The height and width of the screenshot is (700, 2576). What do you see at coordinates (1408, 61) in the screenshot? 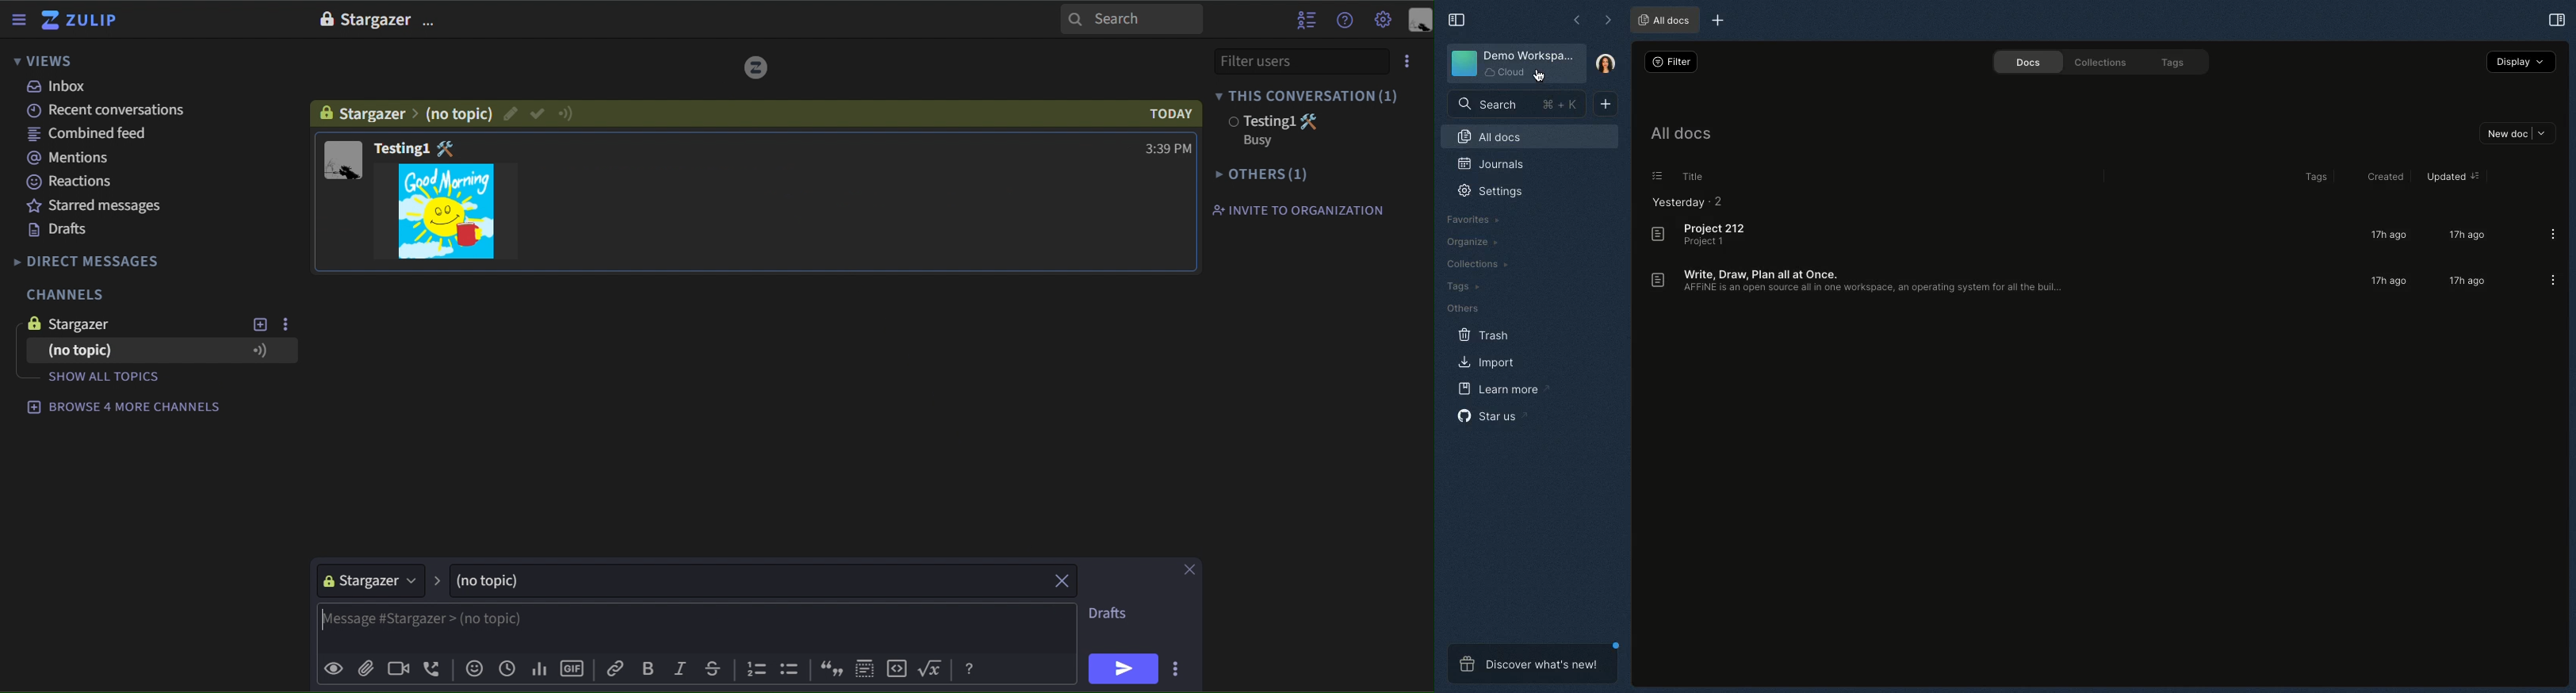
I see `options` at bounding box center [1408, 61].